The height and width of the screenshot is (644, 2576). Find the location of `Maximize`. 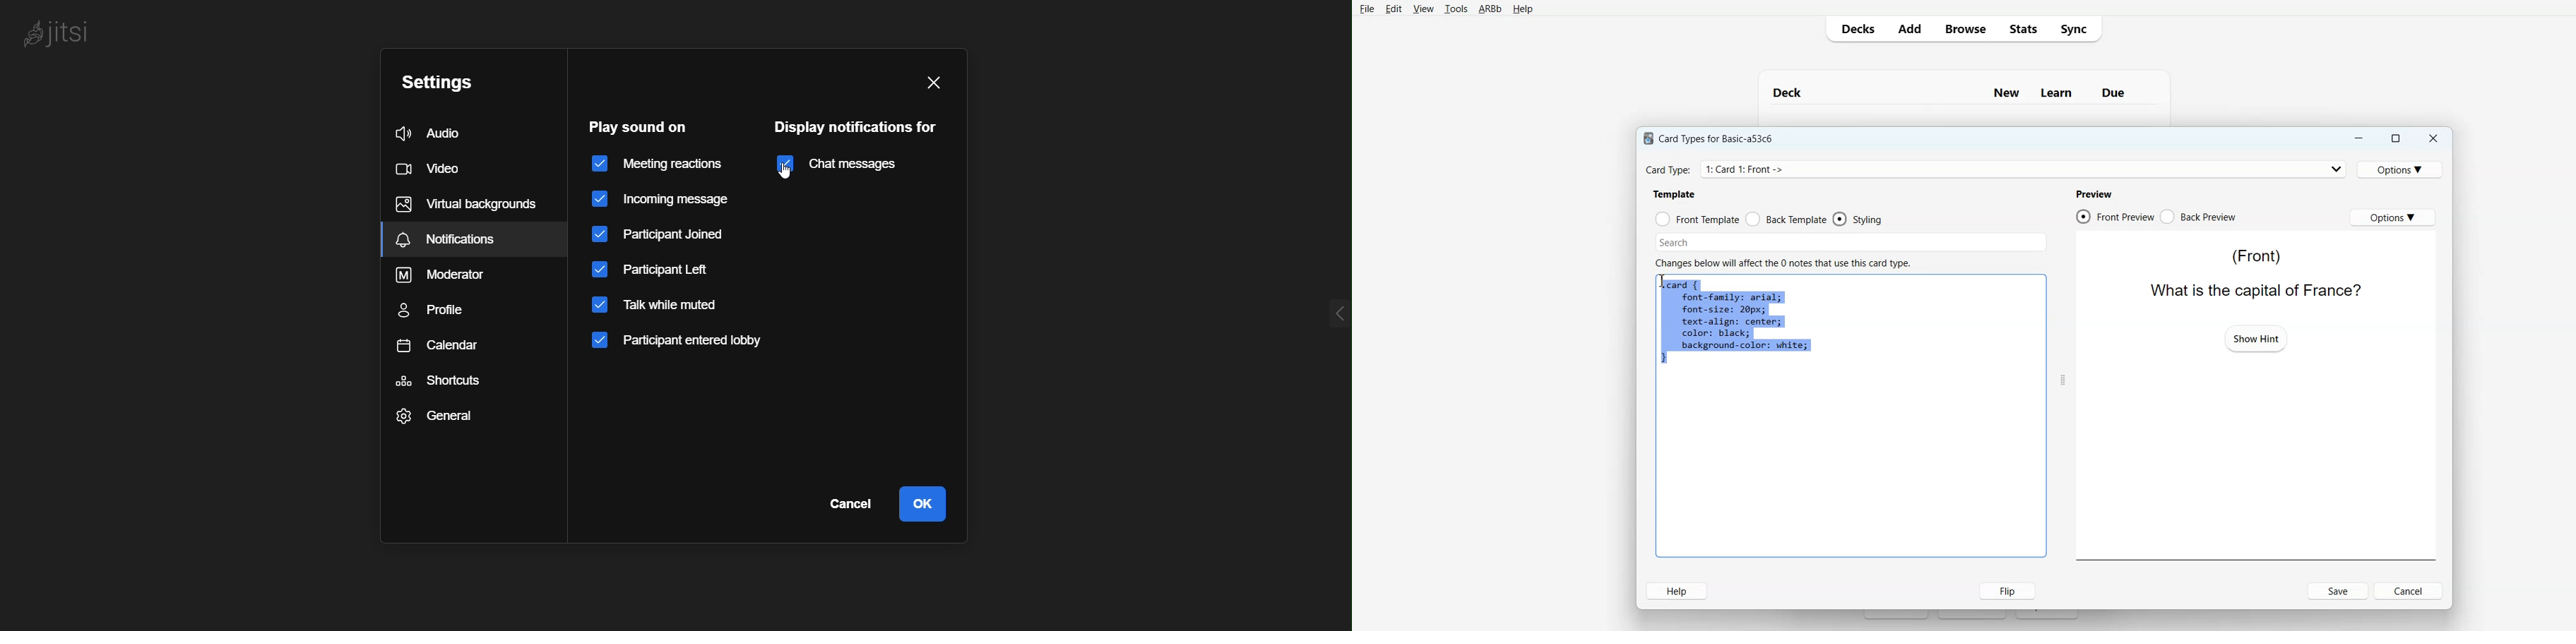

Maximize is located at coordinates (2395, 138).